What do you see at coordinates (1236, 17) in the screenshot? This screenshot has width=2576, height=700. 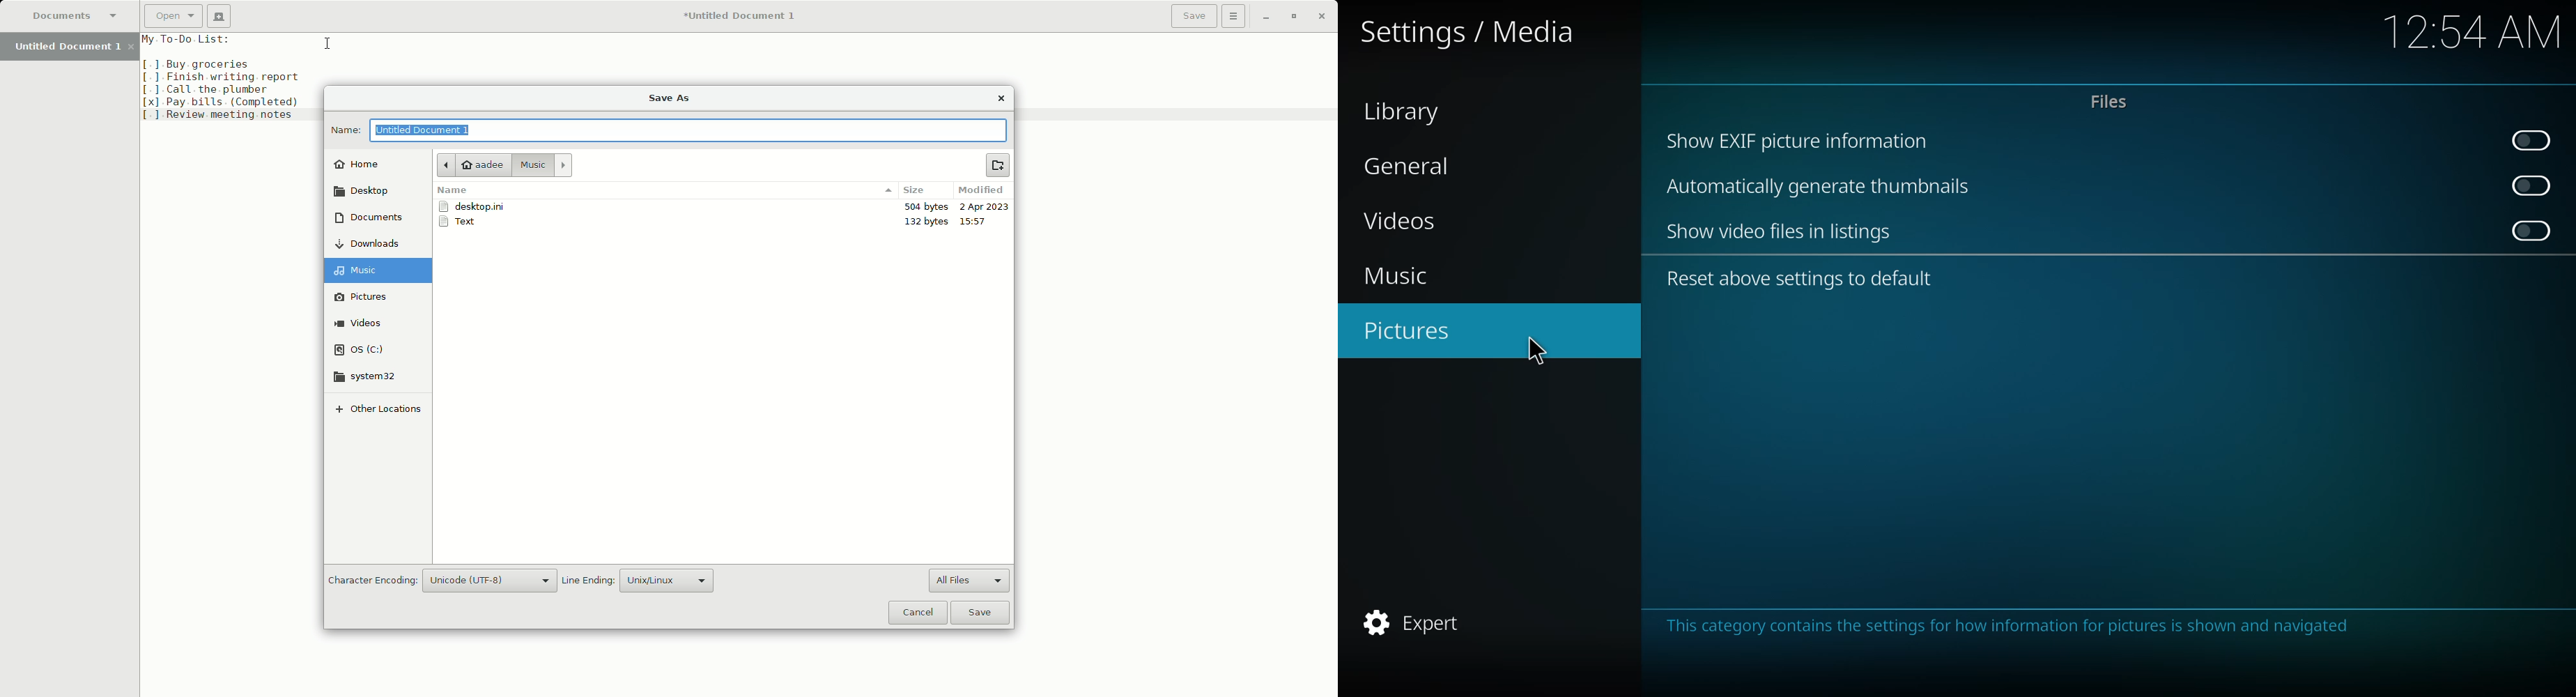 I see `Options` at bounding box center [1236, 17].